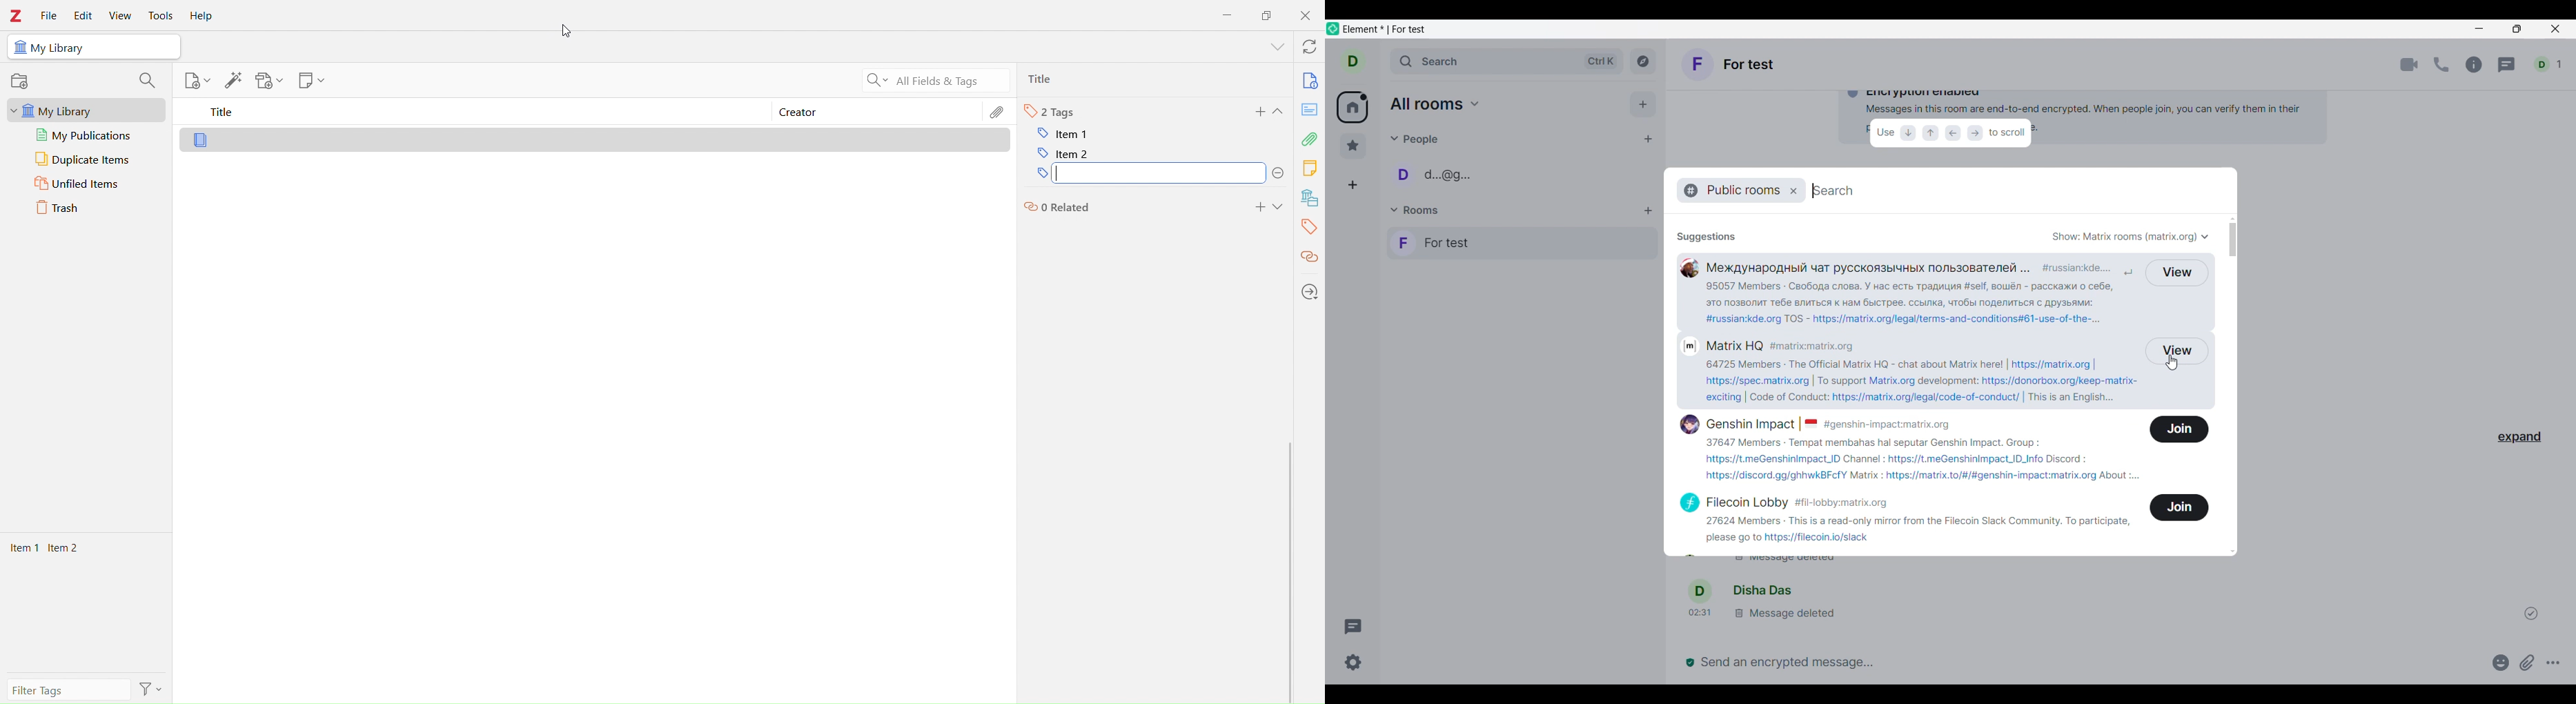 Image resolution: width=2576 pixels, height=728 pixels. Describe the element at coordinates (2009, 136) in the screenshot. I see `to scroll` at that location.